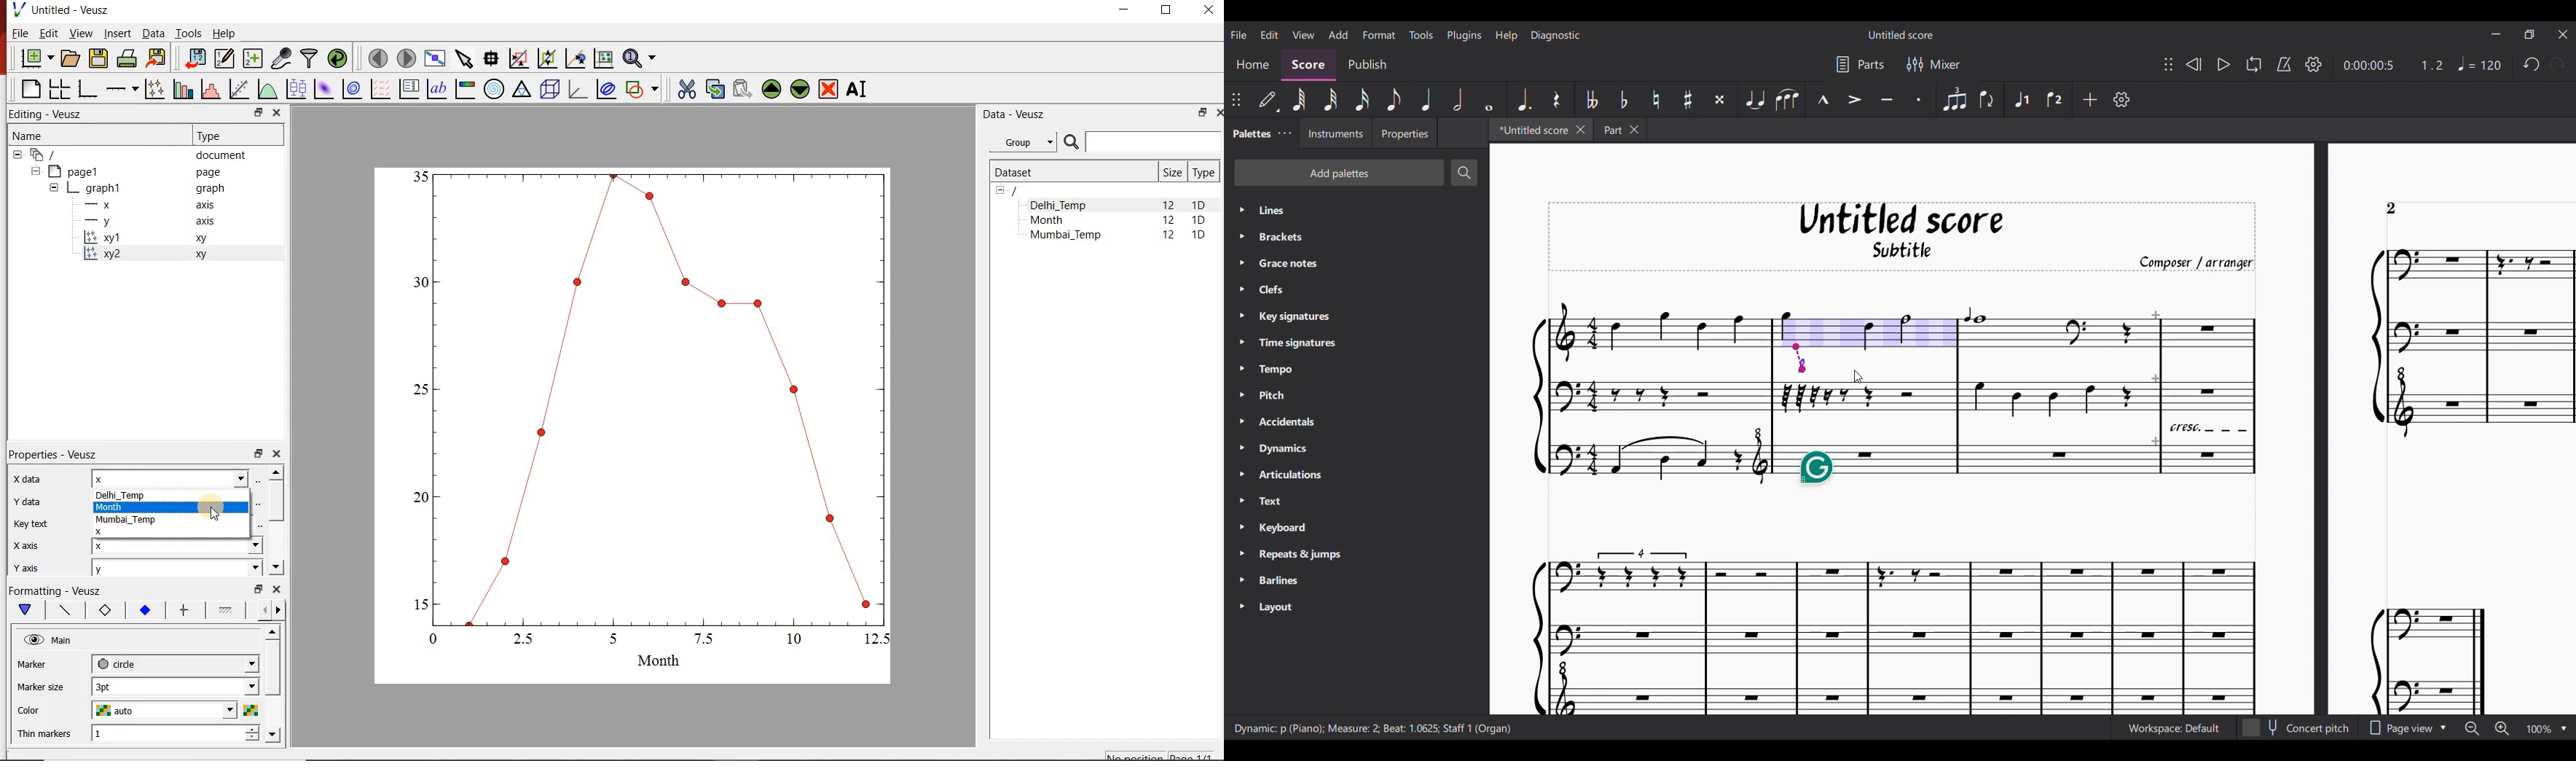 The height and width of the screenshot is (784, 2576). I want to click on Playback setting, so click(2313, 64).